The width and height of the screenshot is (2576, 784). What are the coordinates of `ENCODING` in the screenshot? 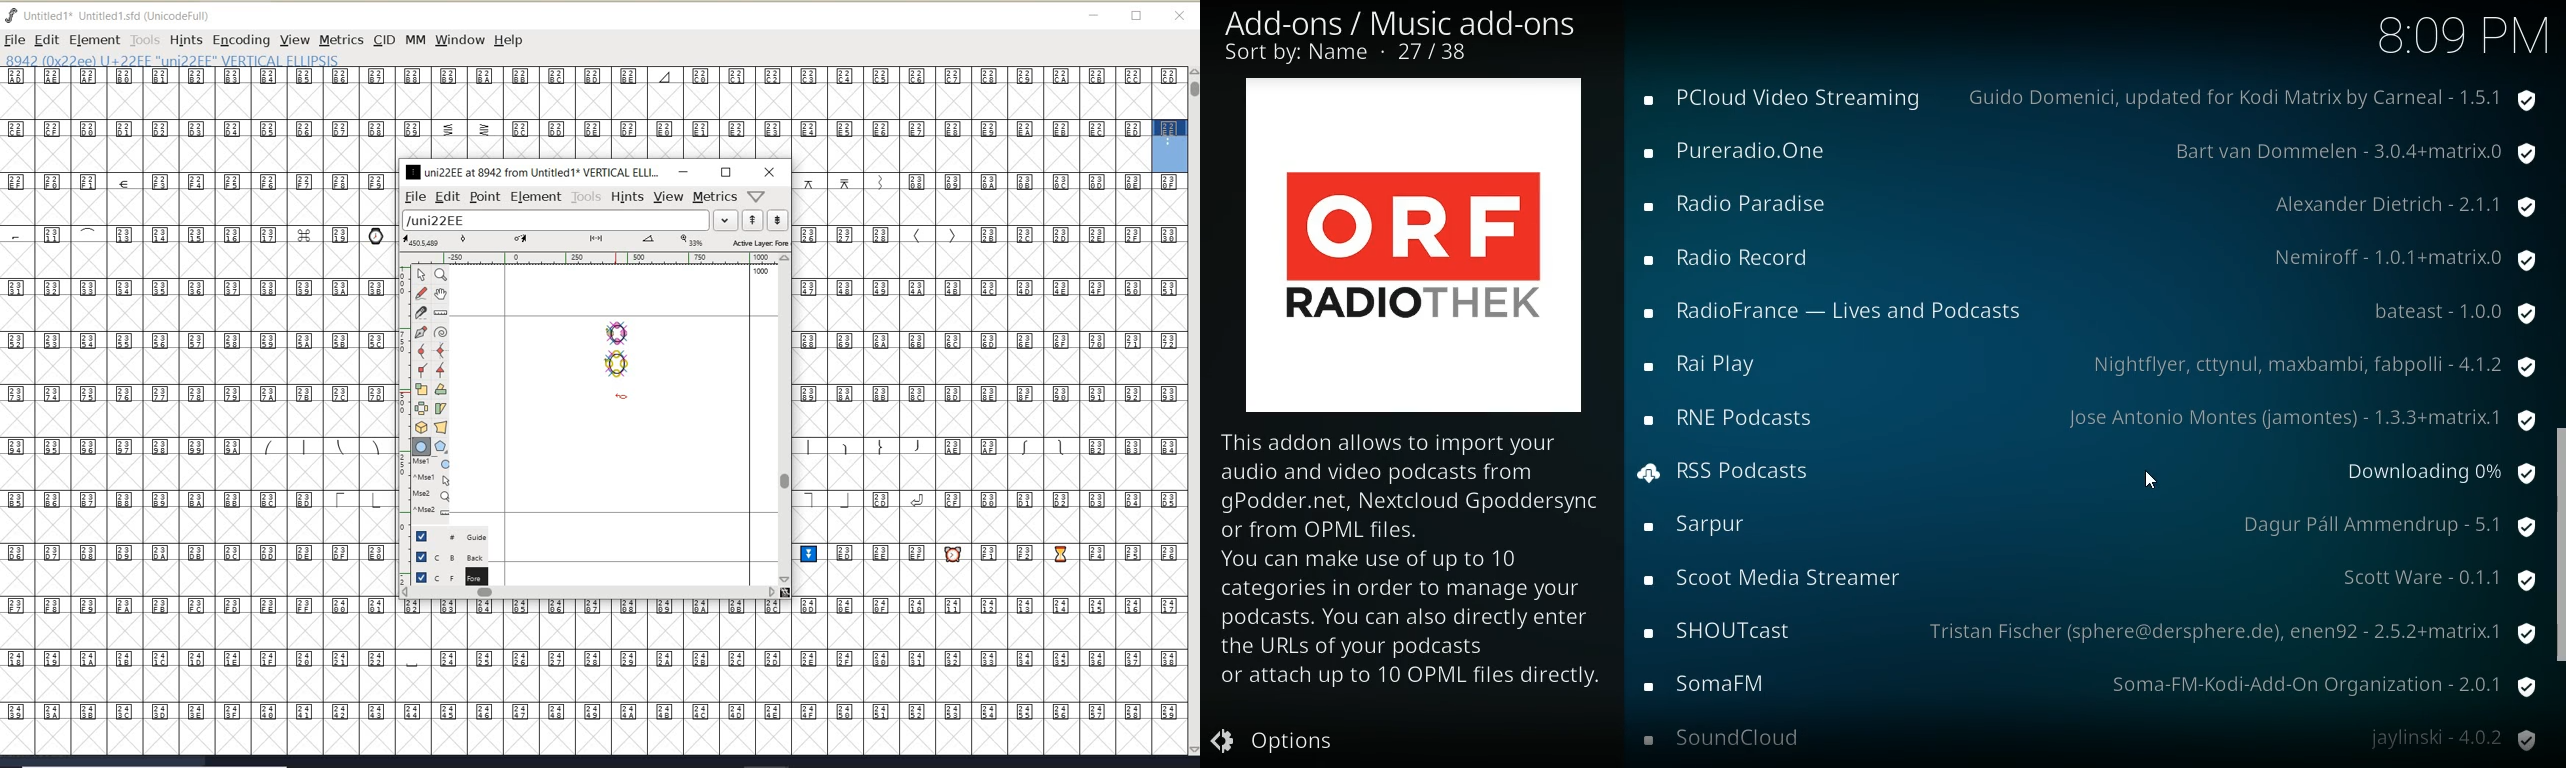 It's located at (241, 40).